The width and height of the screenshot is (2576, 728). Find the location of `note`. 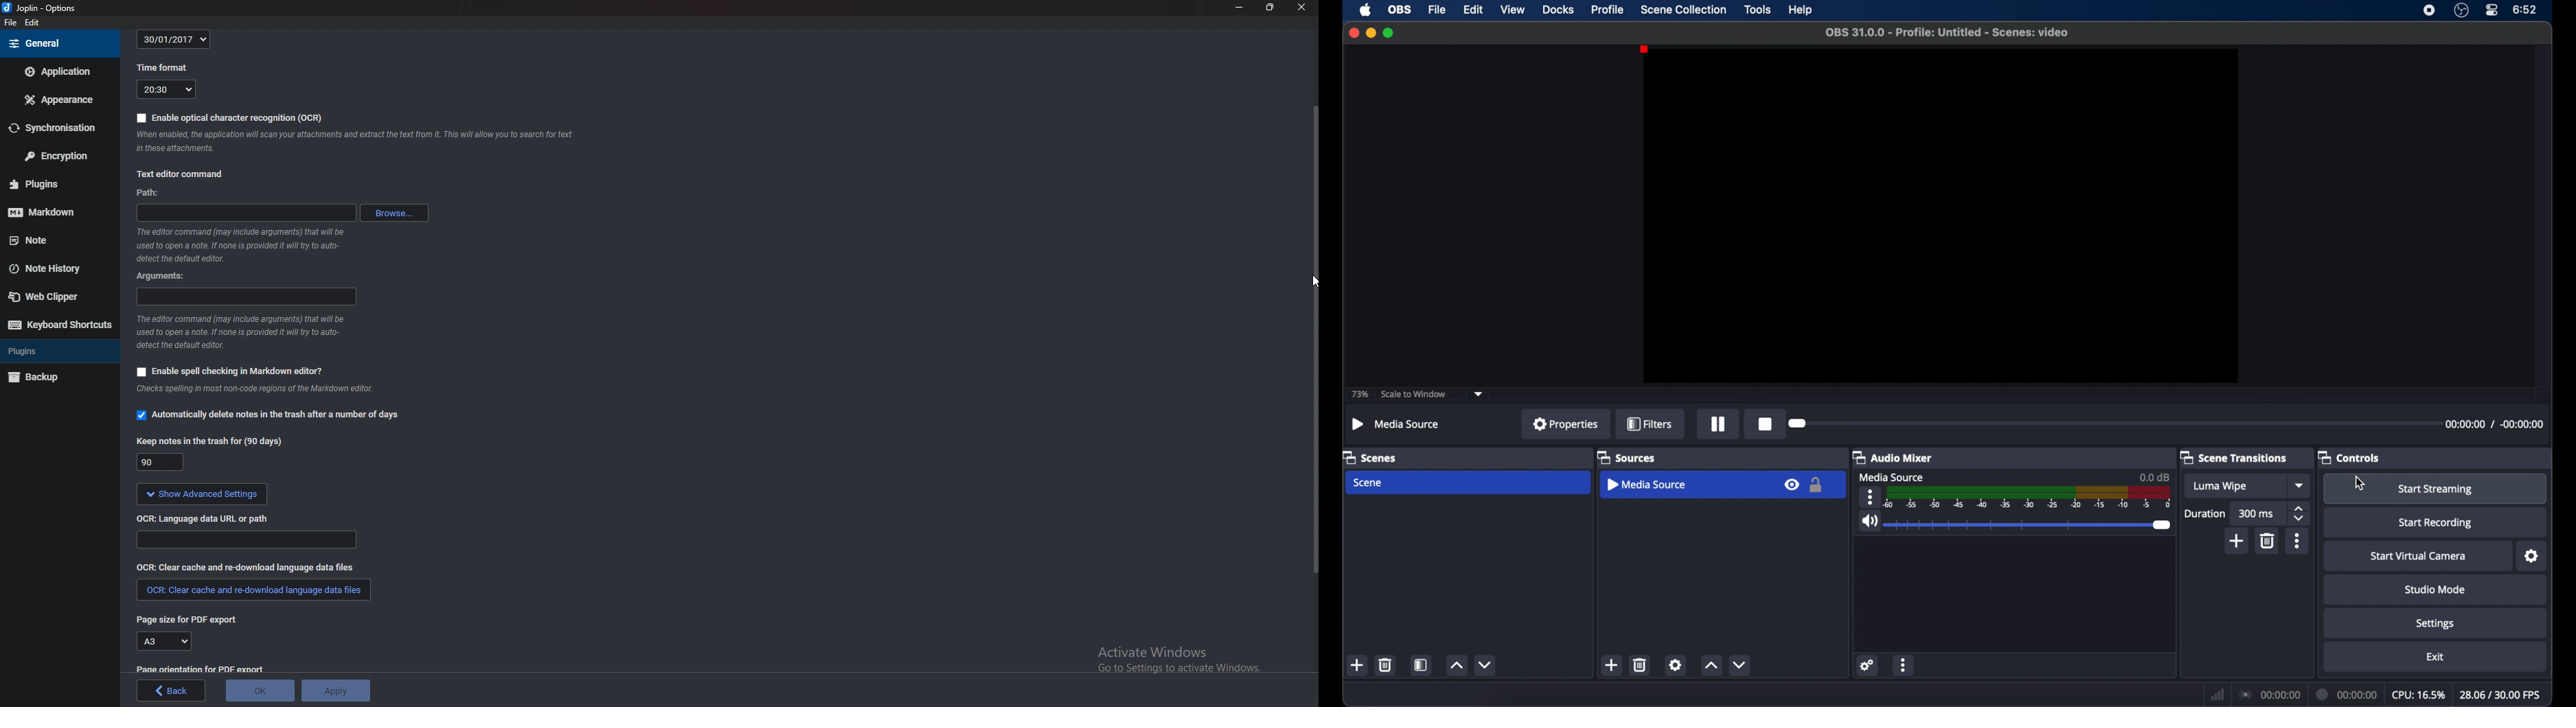

note is located at coordinates (47, 240).